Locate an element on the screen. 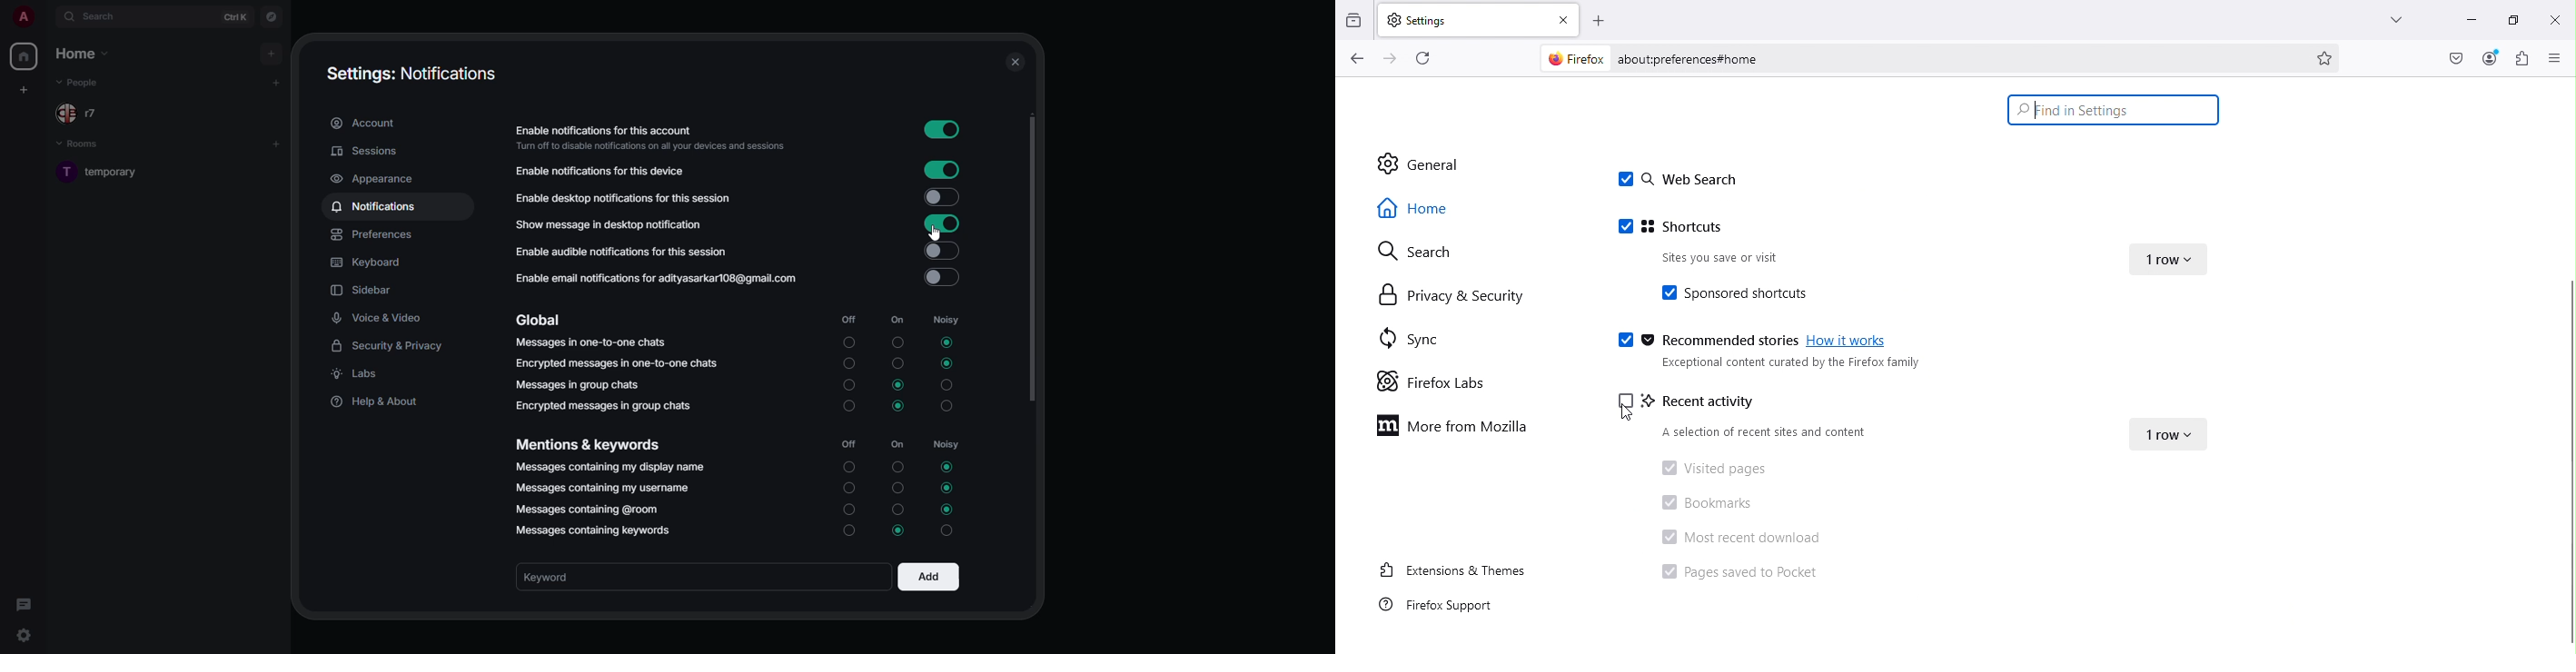 The height and width of the screenshot is (672, 2576). account is located at coordinates (370, 122).